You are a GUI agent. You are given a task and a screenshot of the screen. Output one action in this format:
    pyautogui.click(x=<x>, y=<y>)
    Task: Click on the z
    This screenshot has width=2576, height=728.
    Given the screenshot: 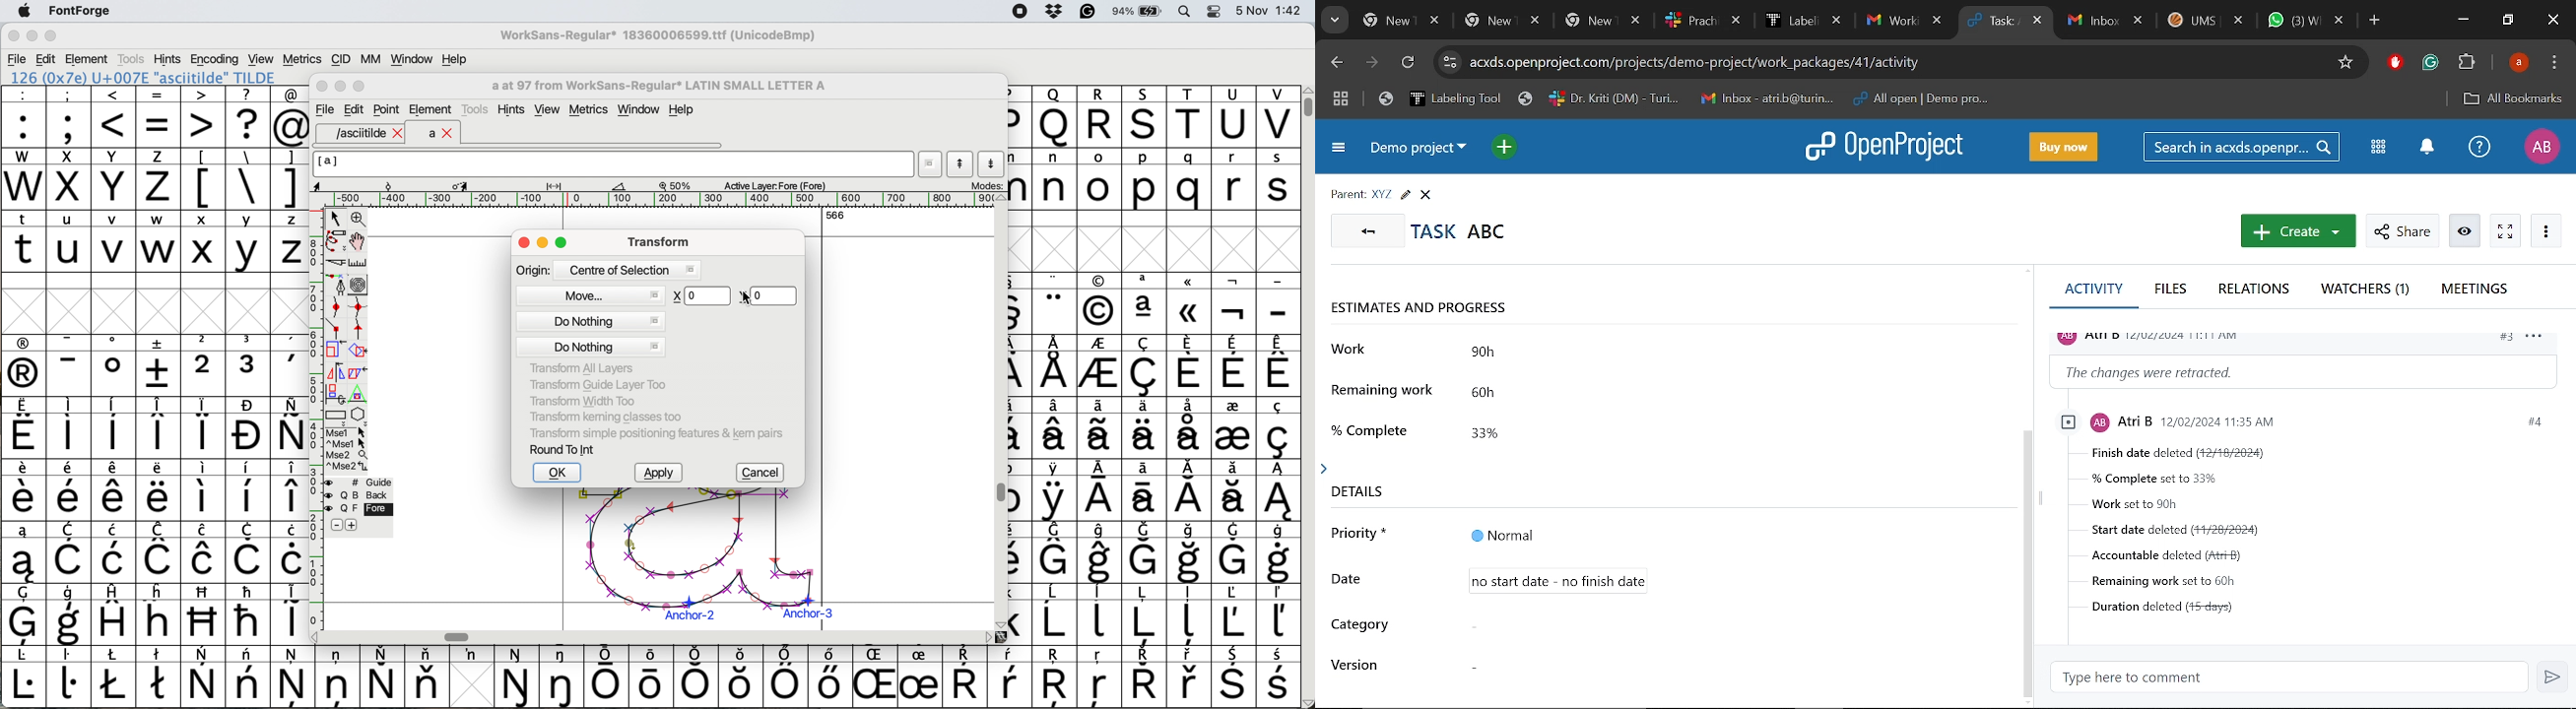 What is the action you would take?
    pyautogui.click(x=158, y=178)
    